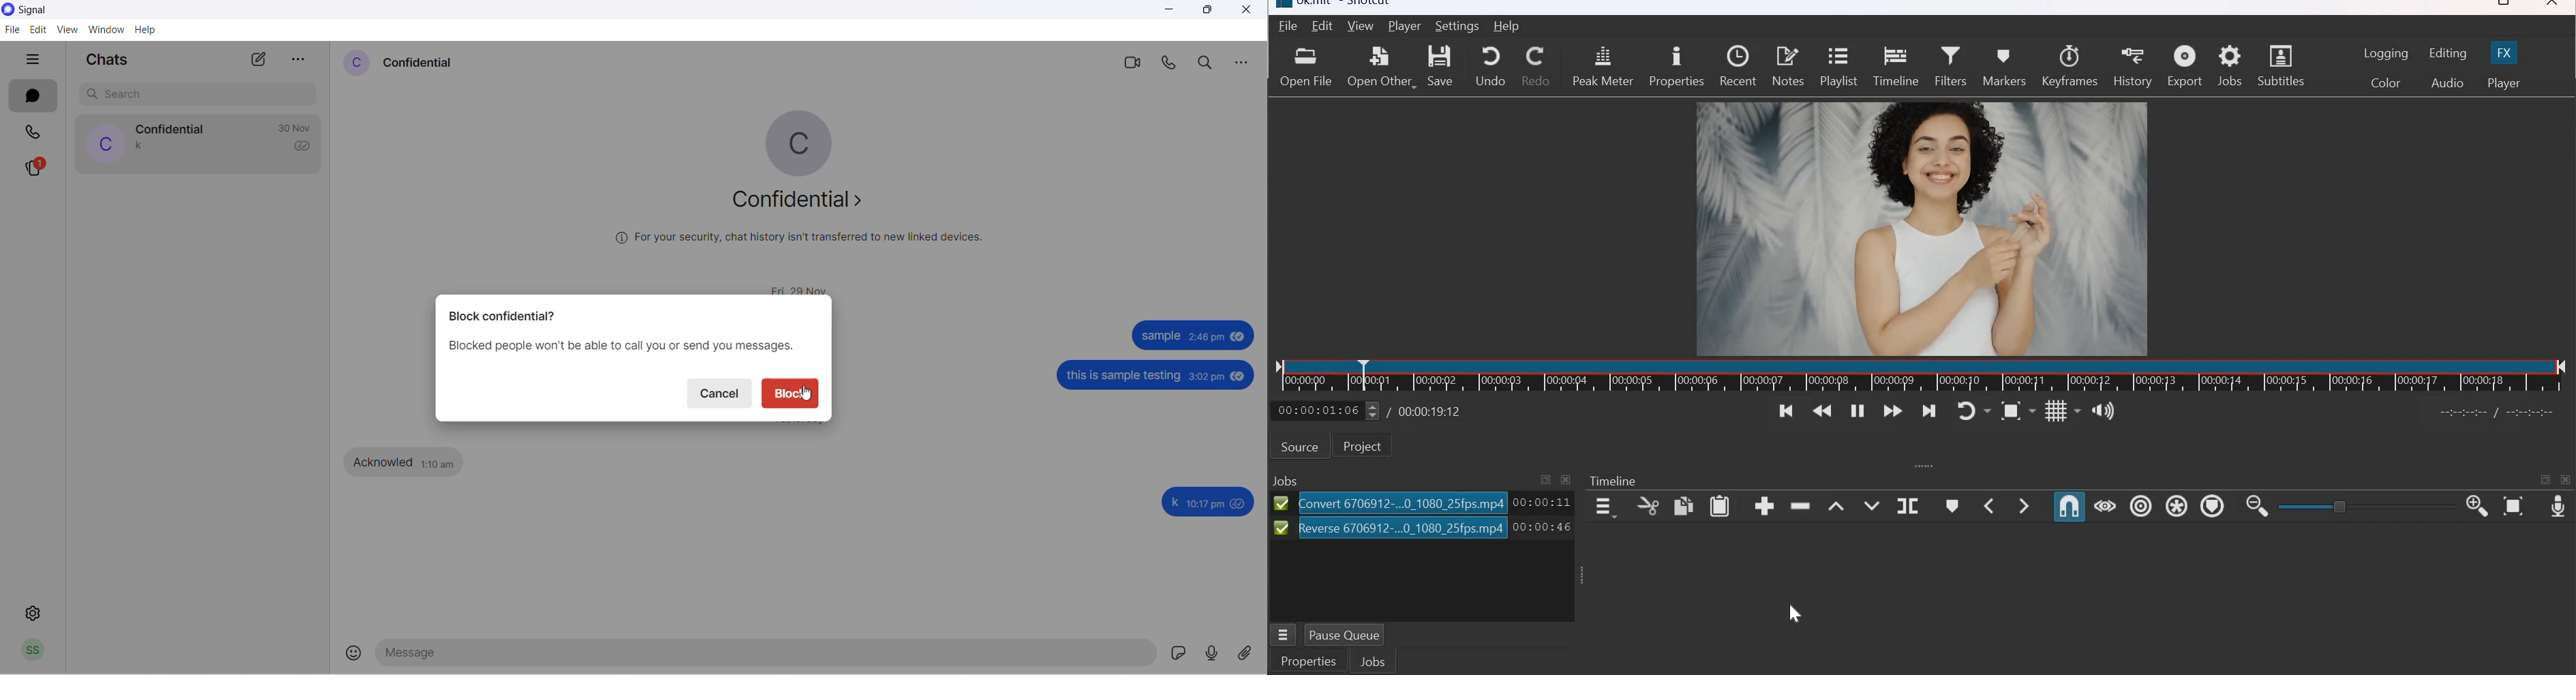 This screenshot has width=2576, height=700. What do you see at coordinates (259, 57) in the screenshot?
I see `new chats` at bounding box center [259, 57].